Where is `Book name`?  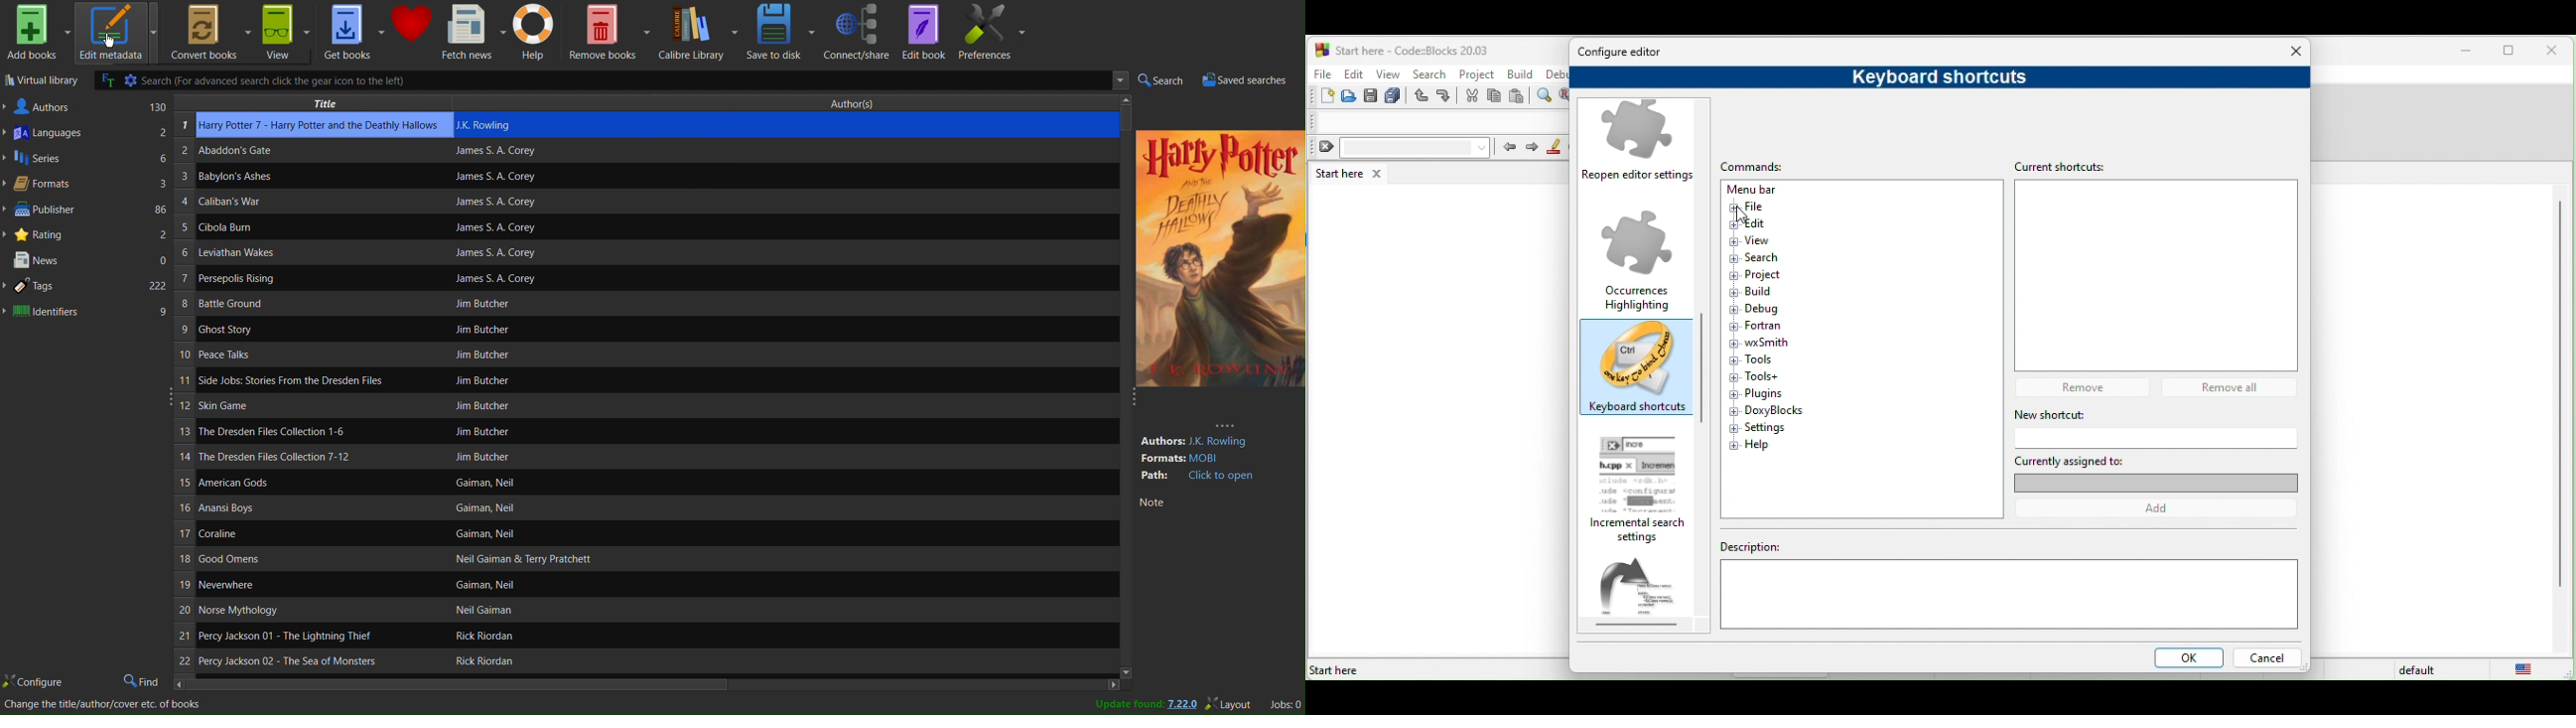
Book name is located at coordinates (300, 511).